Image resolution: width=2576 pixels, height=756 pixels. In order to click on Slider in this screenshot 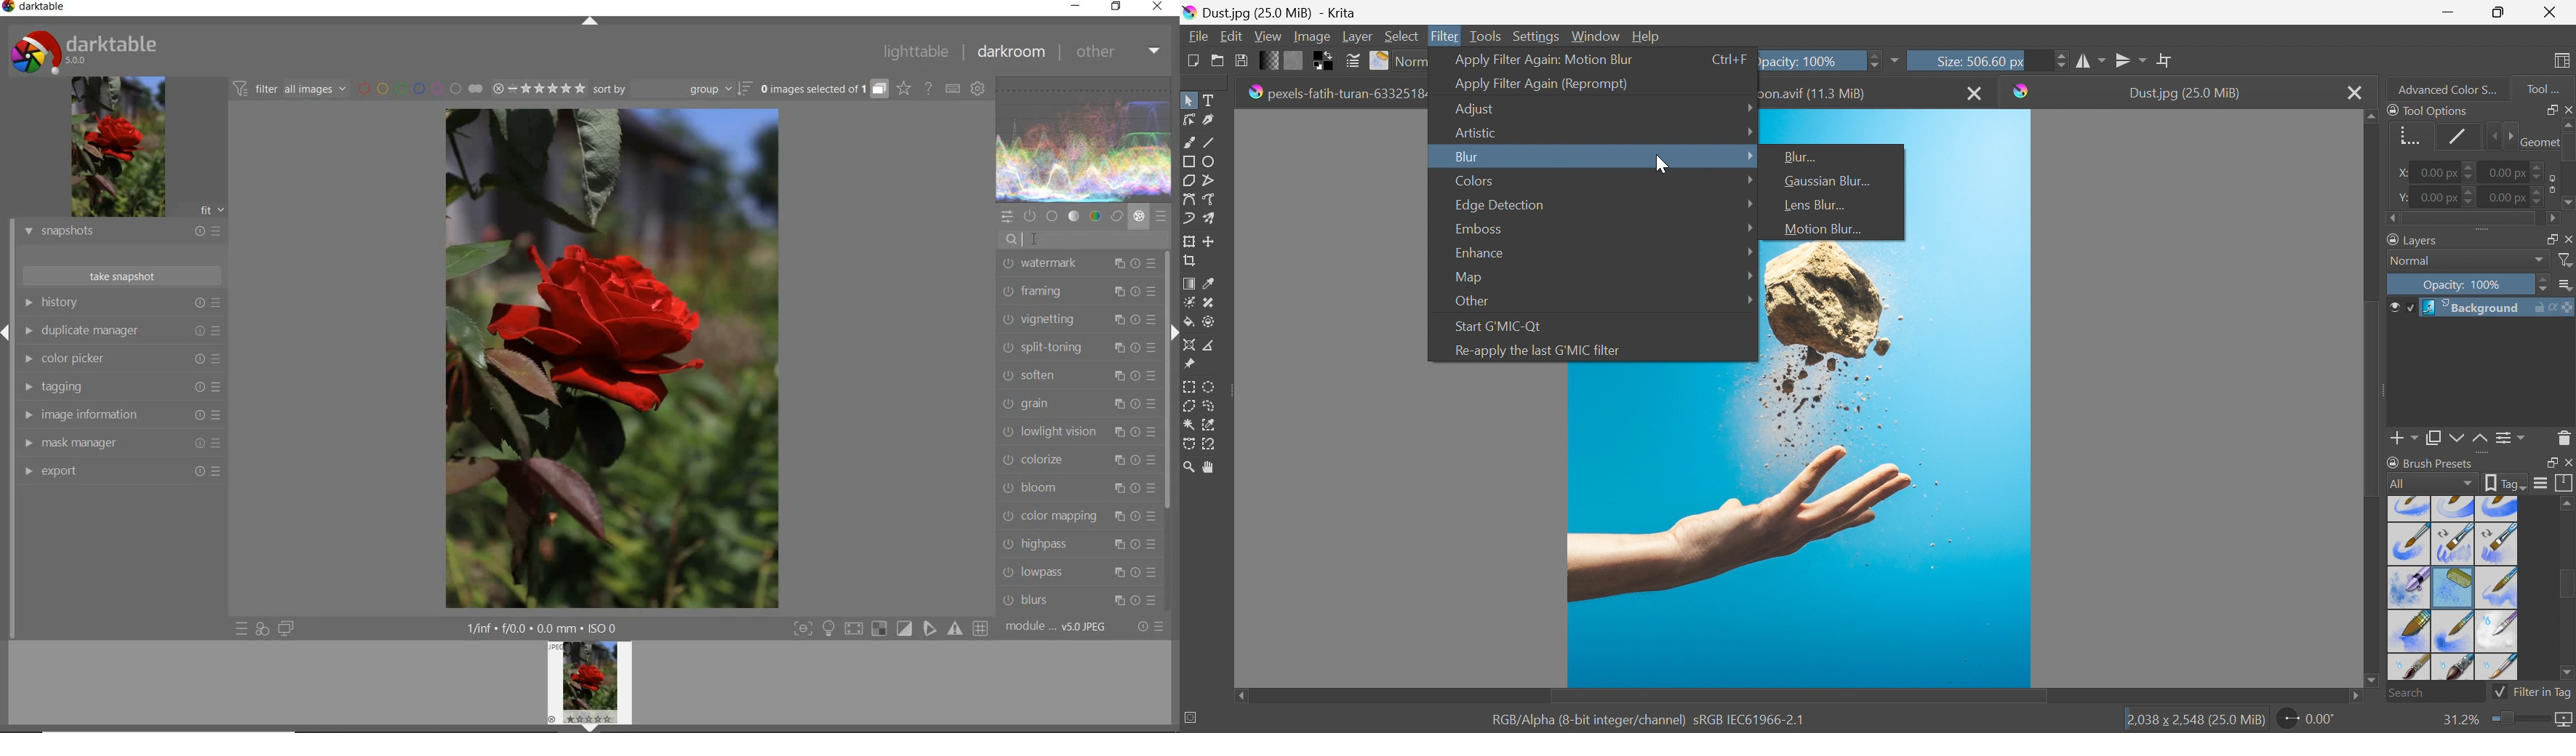, I will do `click(2471, 173)`.